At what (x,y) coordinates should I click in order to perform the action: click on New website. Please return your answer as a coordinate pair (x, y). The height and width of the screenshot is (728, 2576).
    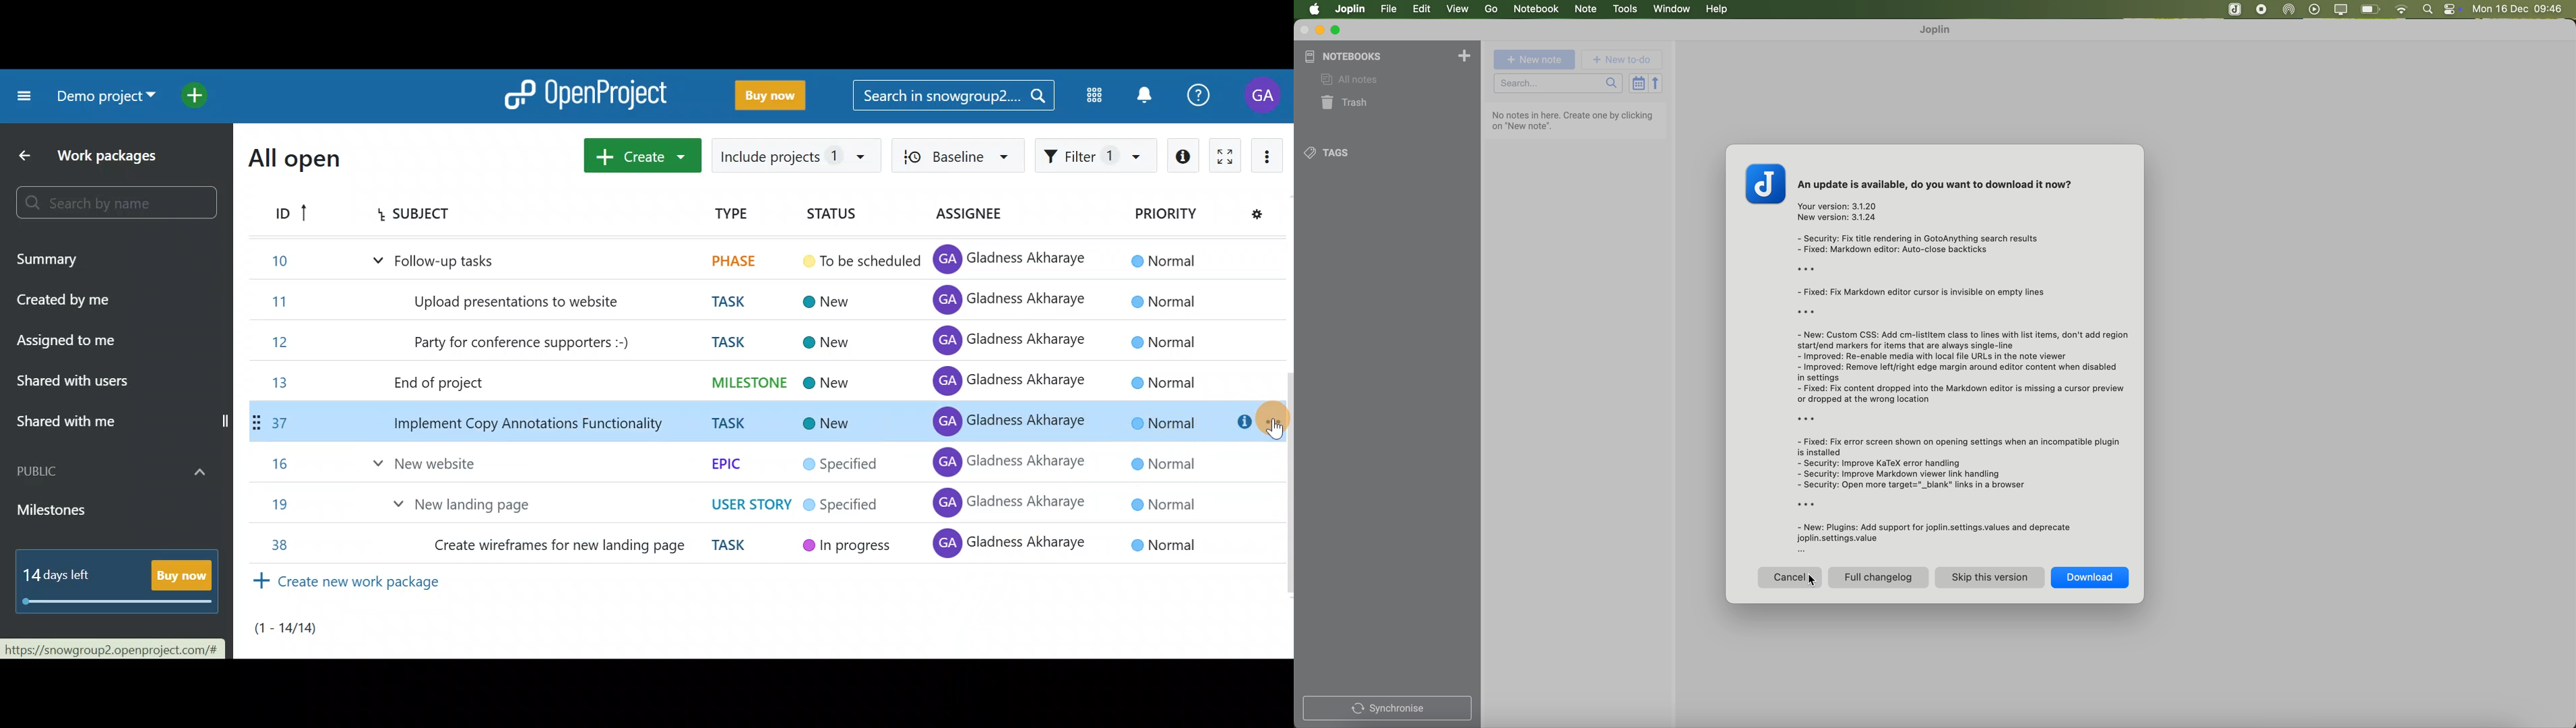
    Looking at the image, I should click on (435, 463).